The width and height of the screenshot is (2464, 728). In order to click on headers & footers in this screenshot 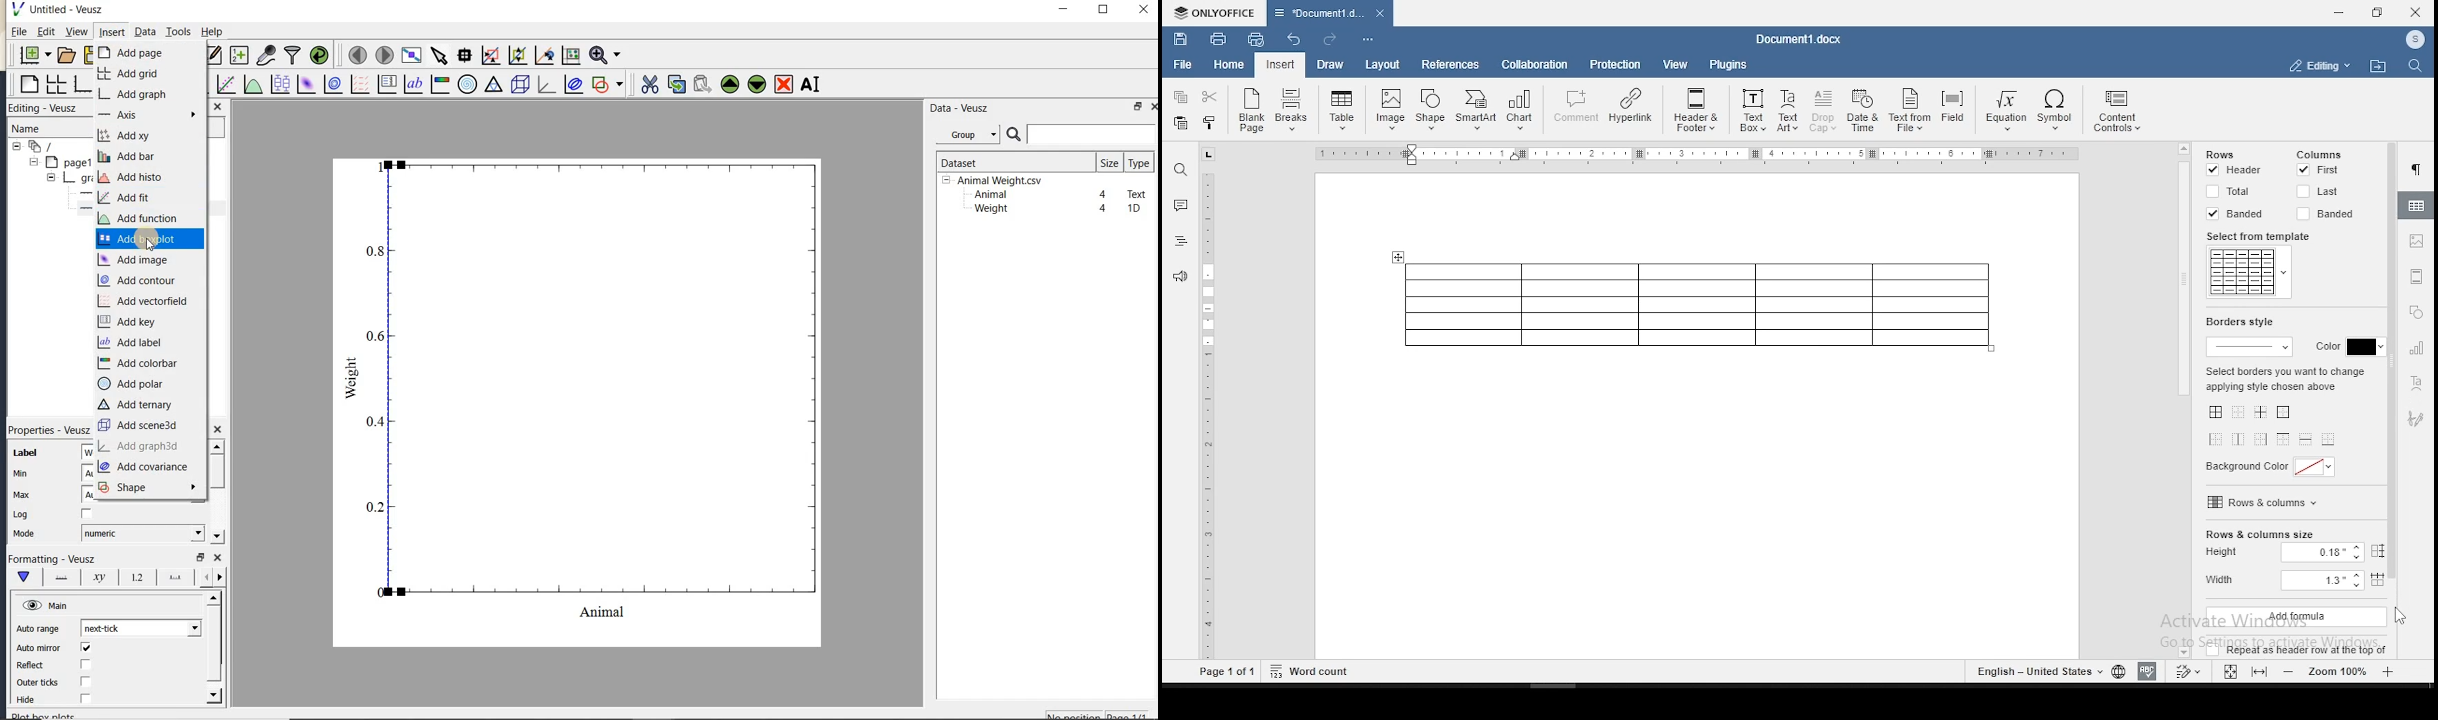, I will do `click(2416, 276)`.